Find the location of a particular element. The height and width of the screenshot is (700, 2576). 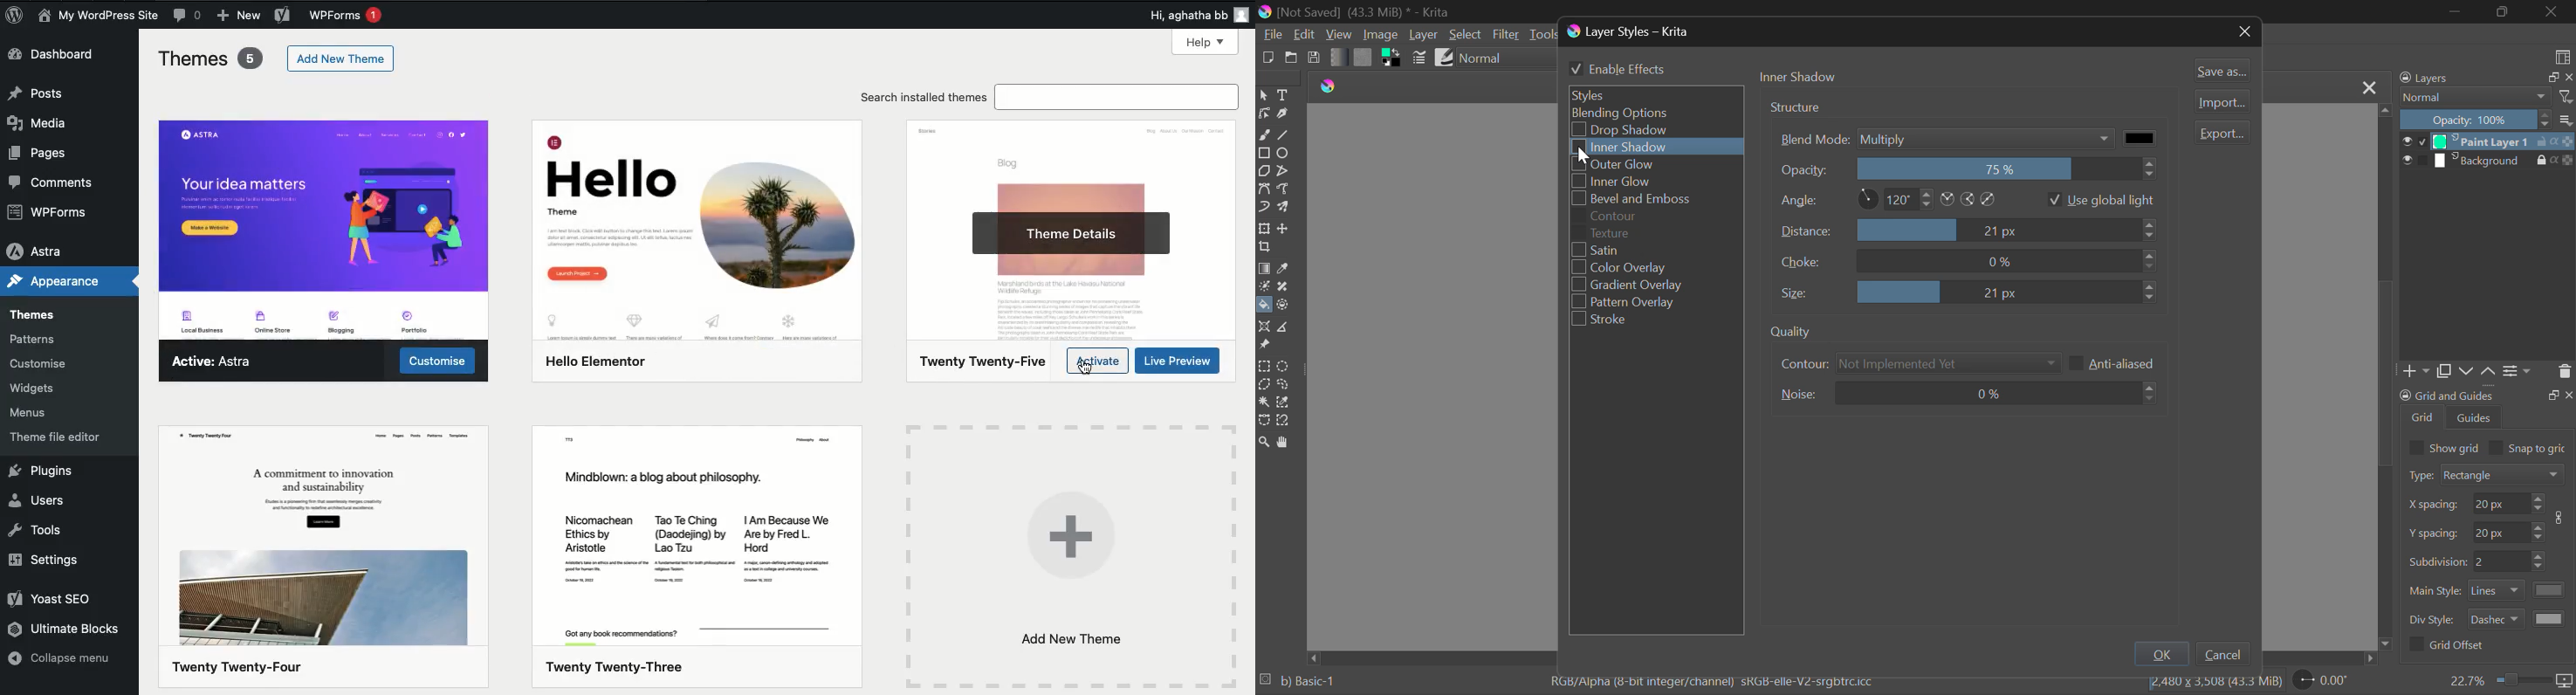

Select is located at coordinates (1264, 95).